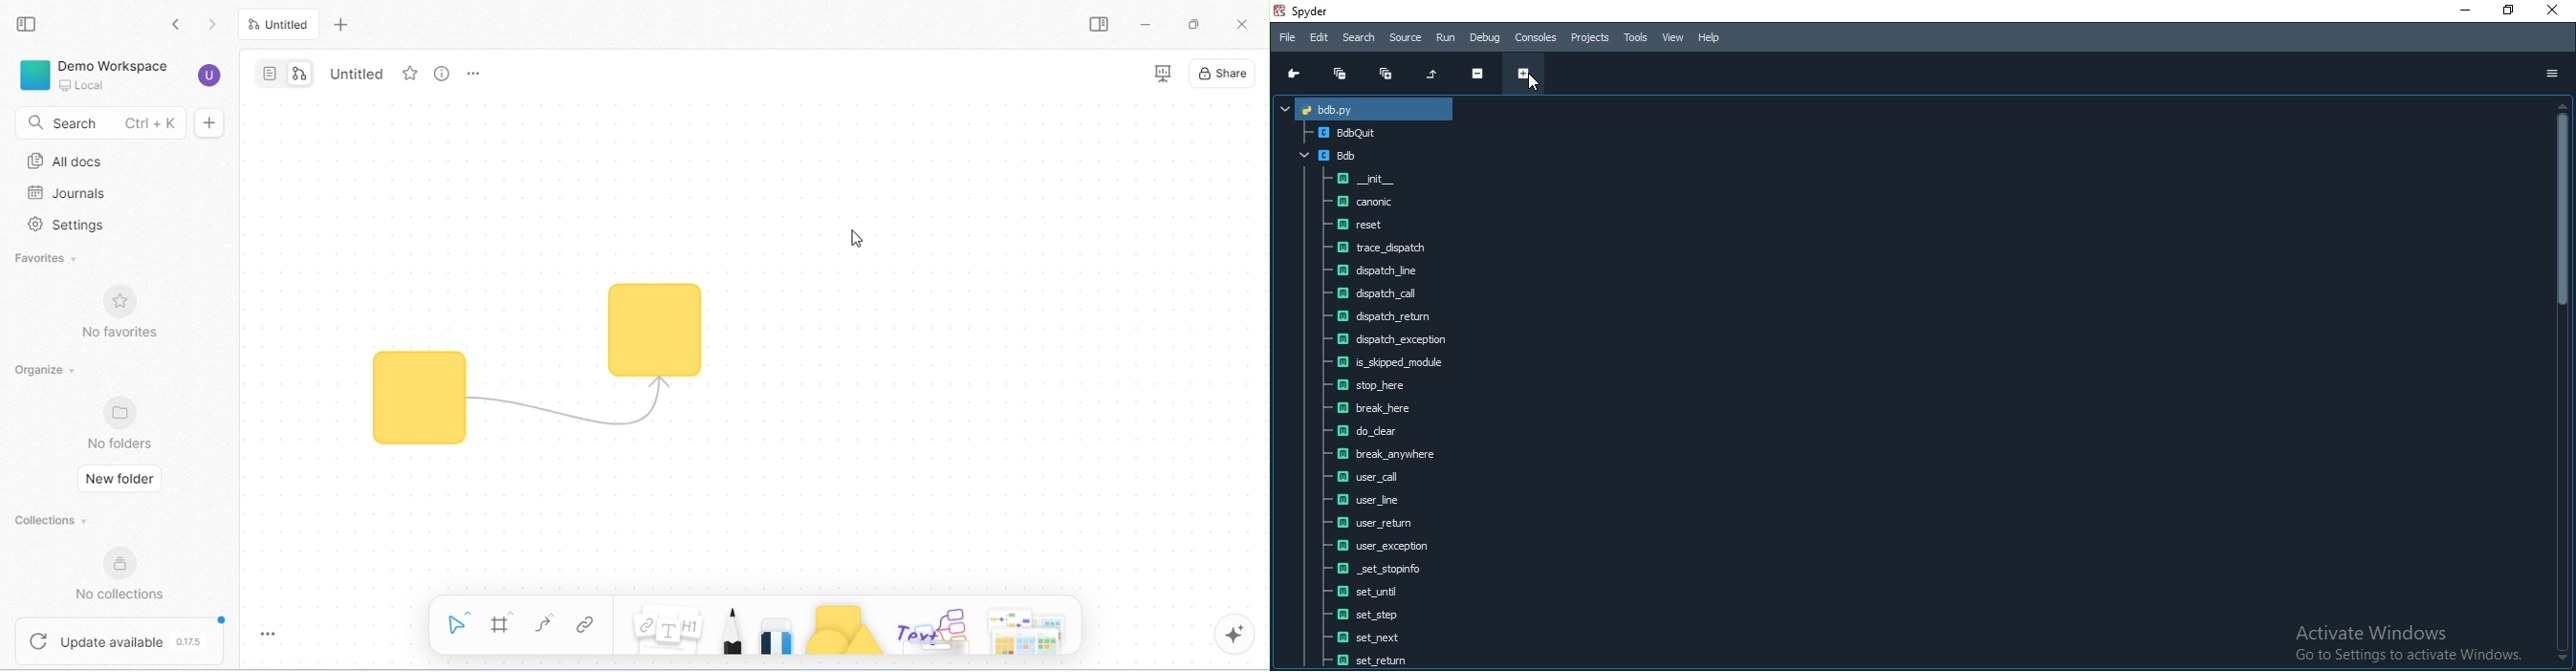  What do you see at coordinates (1406, 38) in the screenshot?
I see `Source` at bounding box center [1406, 38].